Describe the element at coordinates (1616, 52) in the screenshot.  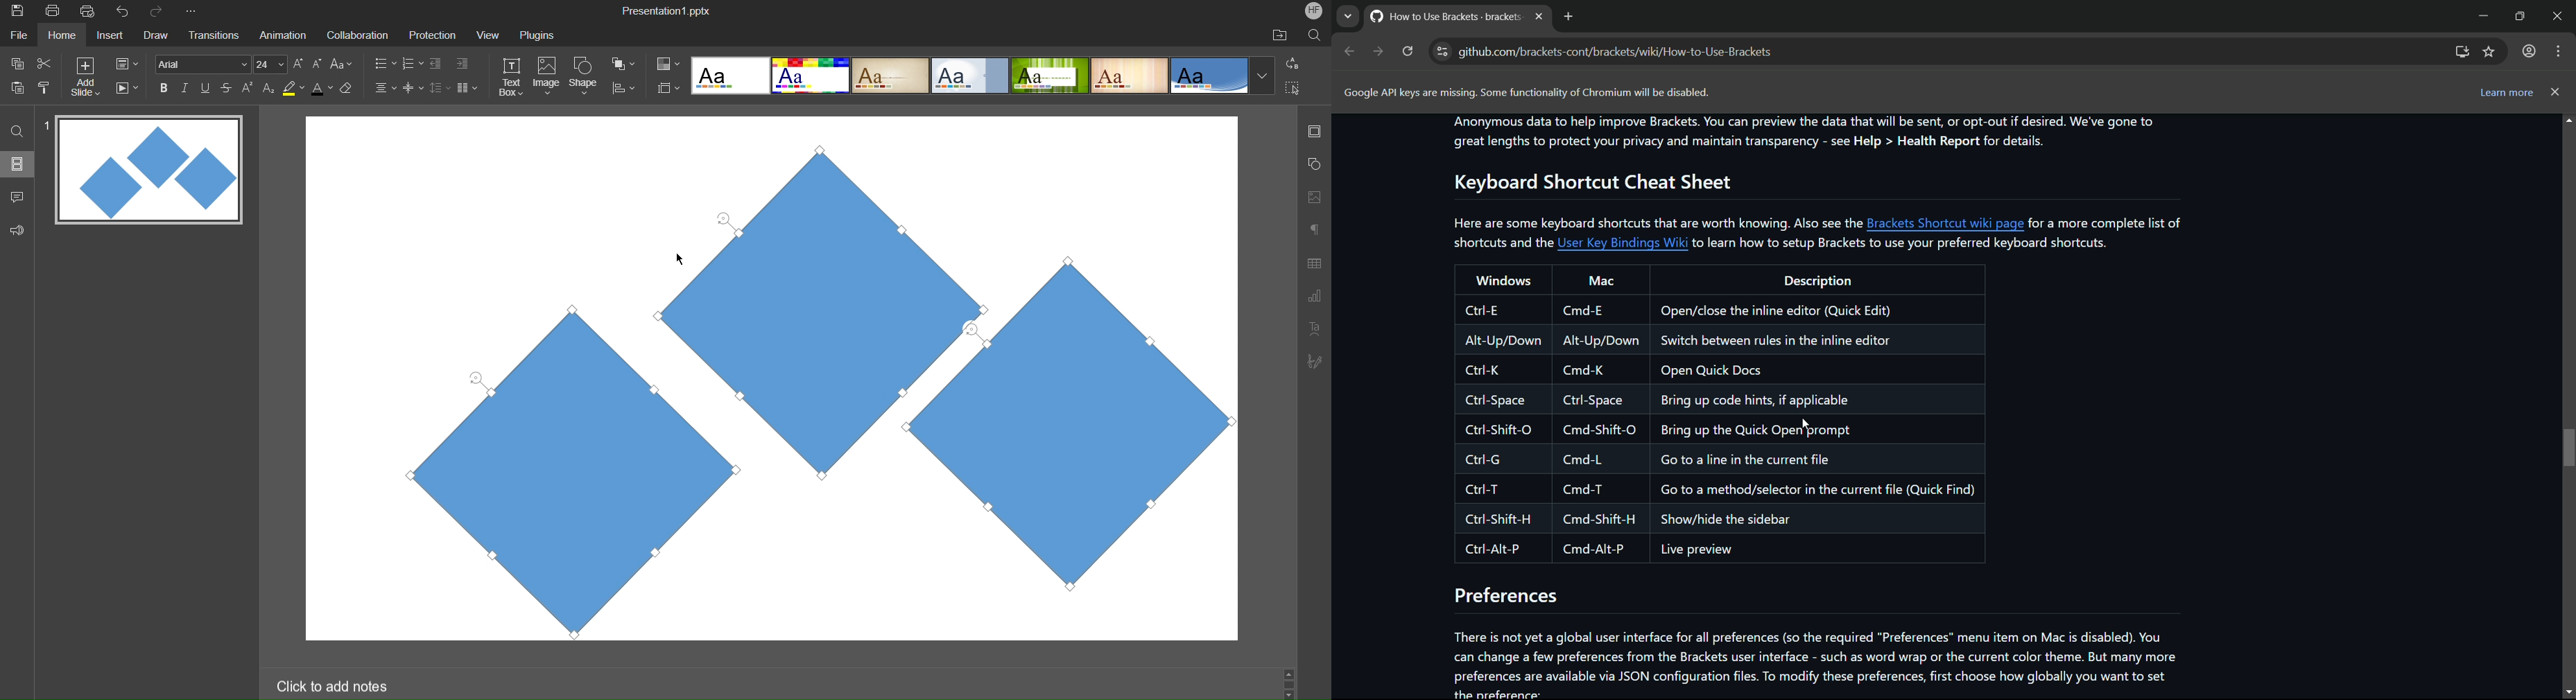
I see `github.com/brackets-cont/brackets/wiki/How-to-Use-Brackets` at that location.